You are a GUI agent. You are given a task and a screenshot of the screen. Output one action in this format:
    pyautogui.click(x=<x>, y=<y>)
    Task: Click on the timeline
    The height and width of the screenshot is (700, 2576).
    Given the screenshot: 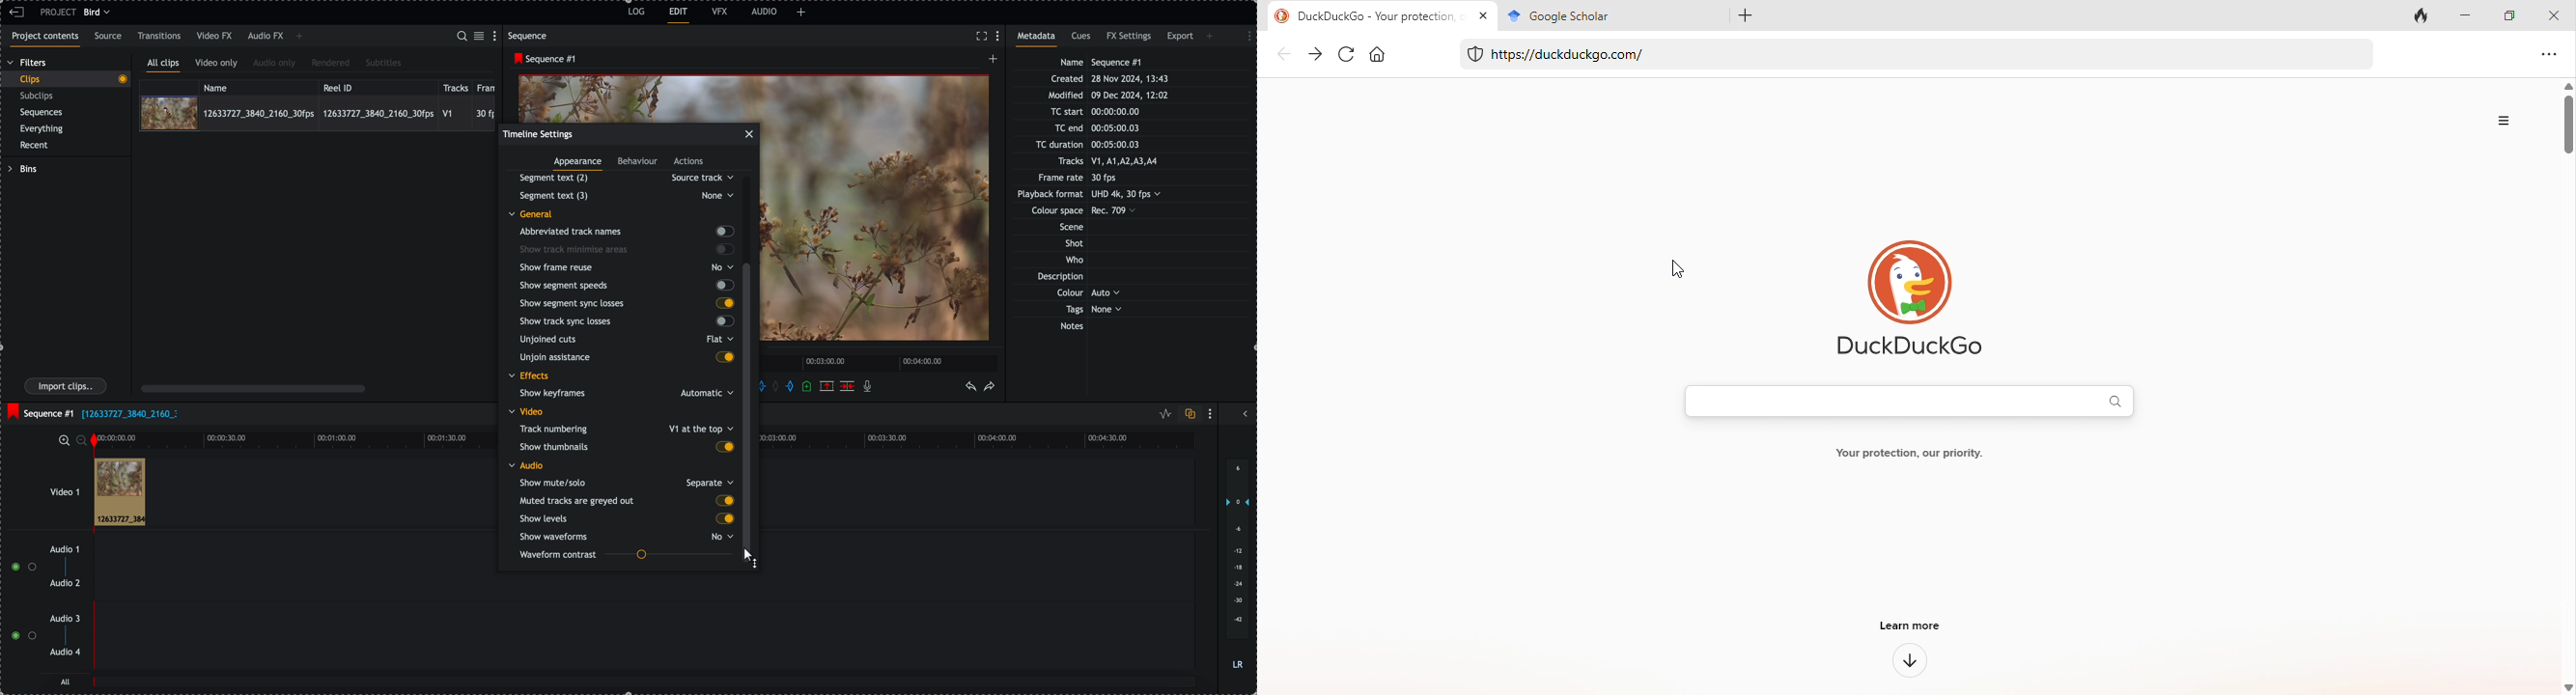 What is the action you would take?
    pyautogui.click(x=986, y=446)
    